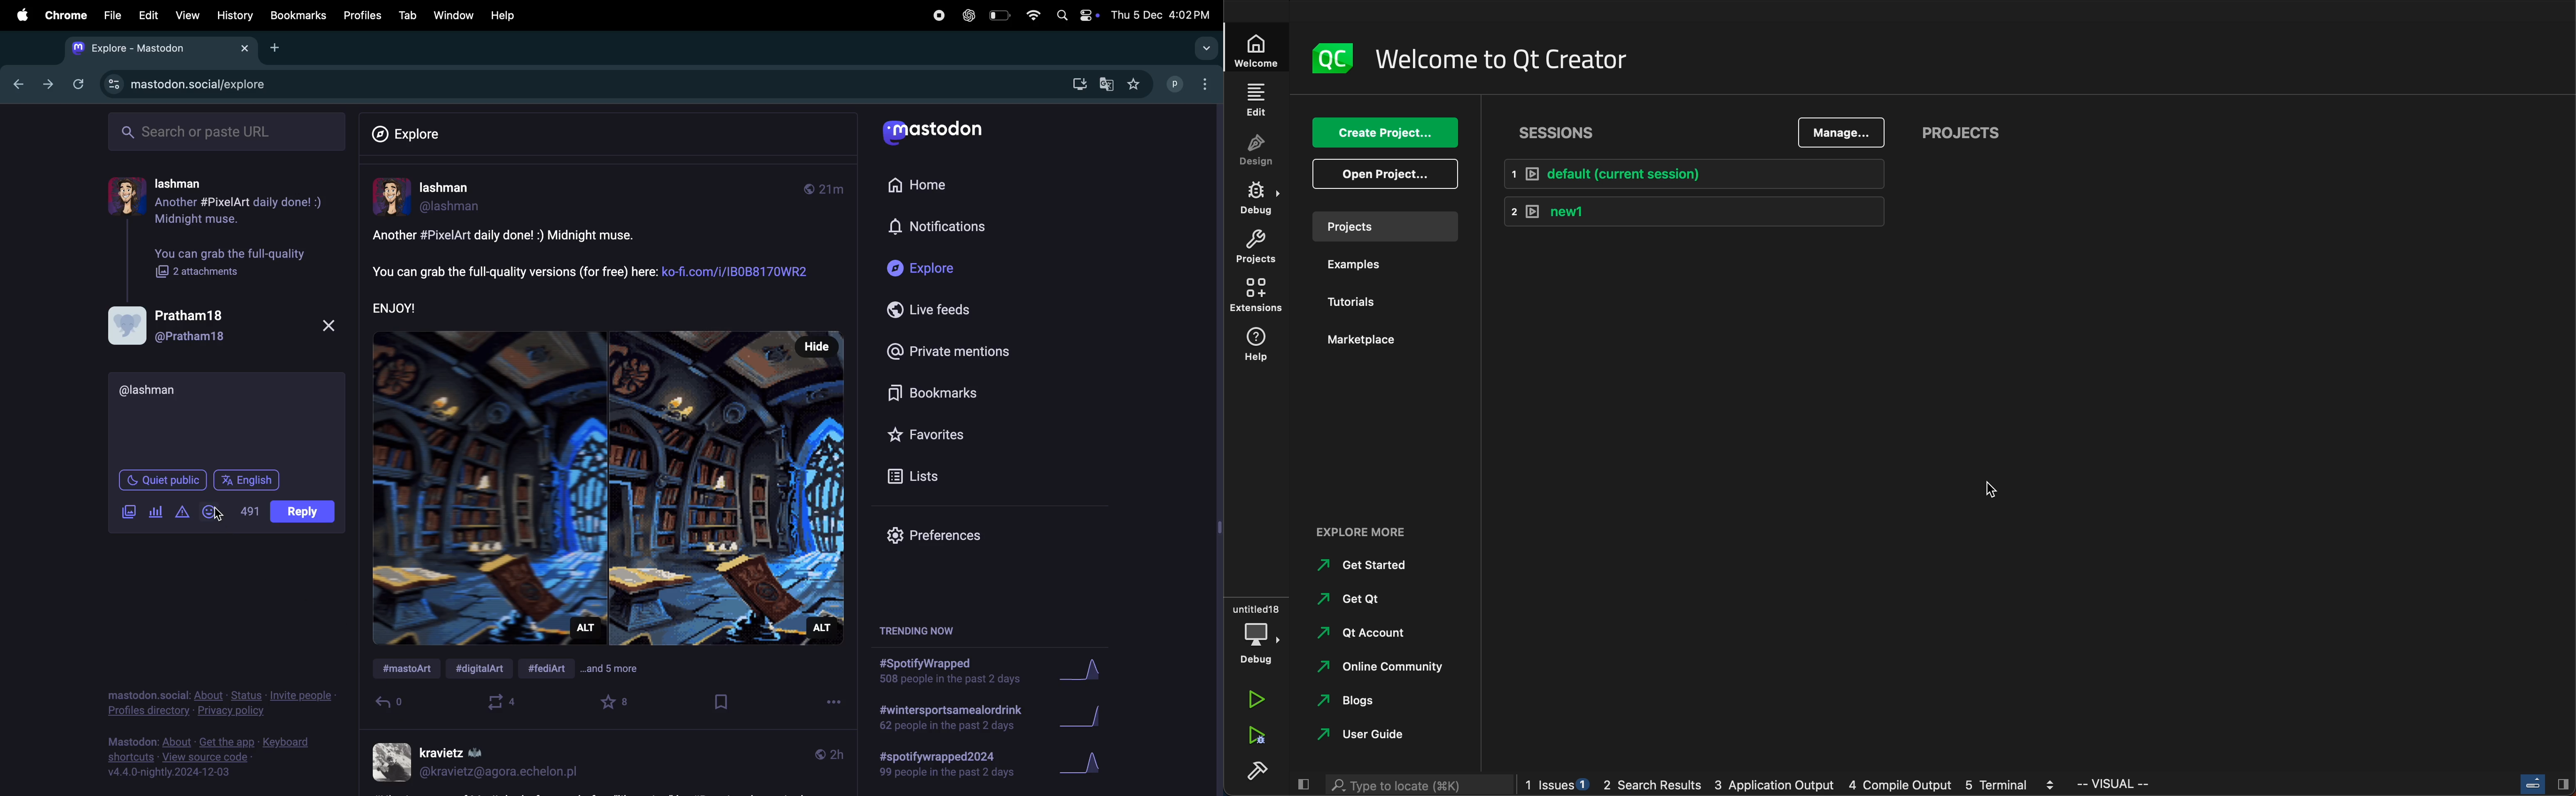 This screenshot has width=2576, height=812. Describe the element at coordinates (406, 131) in the screenshot. I see `Explore` at that location.